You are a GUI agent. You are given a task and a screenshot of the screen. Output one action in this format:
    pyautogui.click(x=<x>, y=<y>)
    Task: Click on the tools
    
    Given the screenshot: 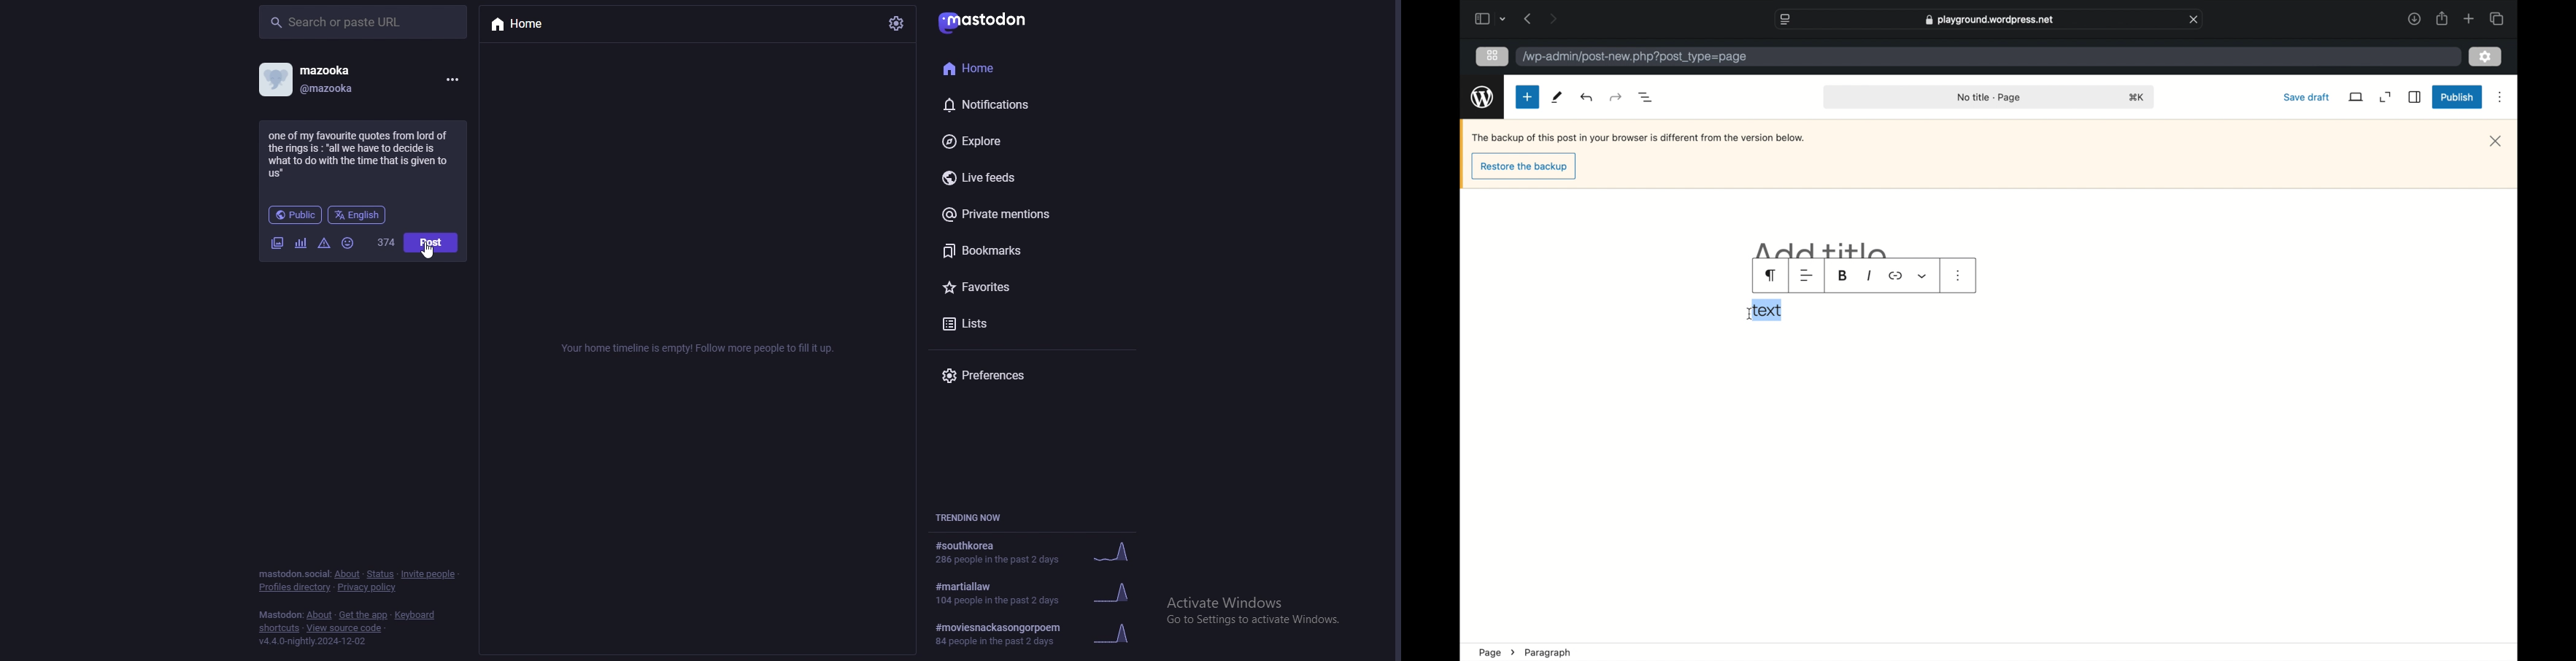 What is the action you would take?
    pyautogui.click(x=1556, y=97)
    